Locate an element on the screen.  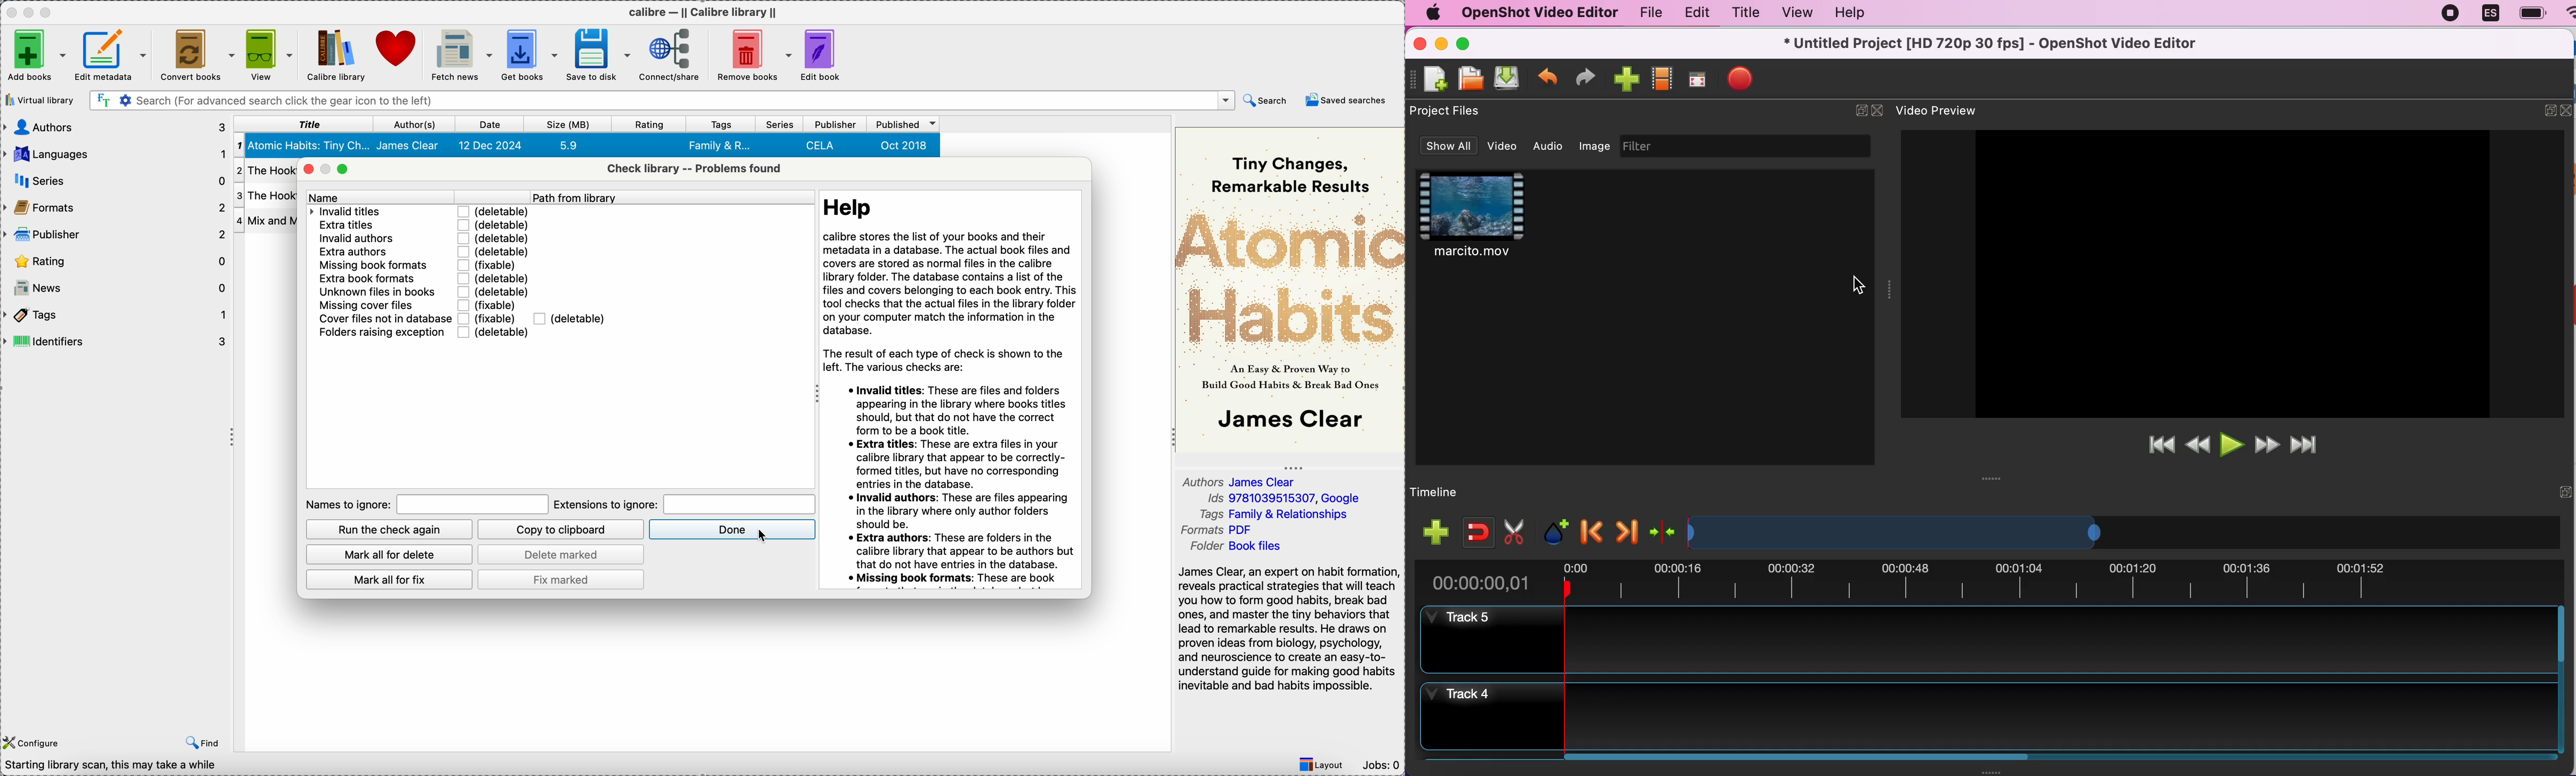
minimize is located at coordinates (1442, 45).